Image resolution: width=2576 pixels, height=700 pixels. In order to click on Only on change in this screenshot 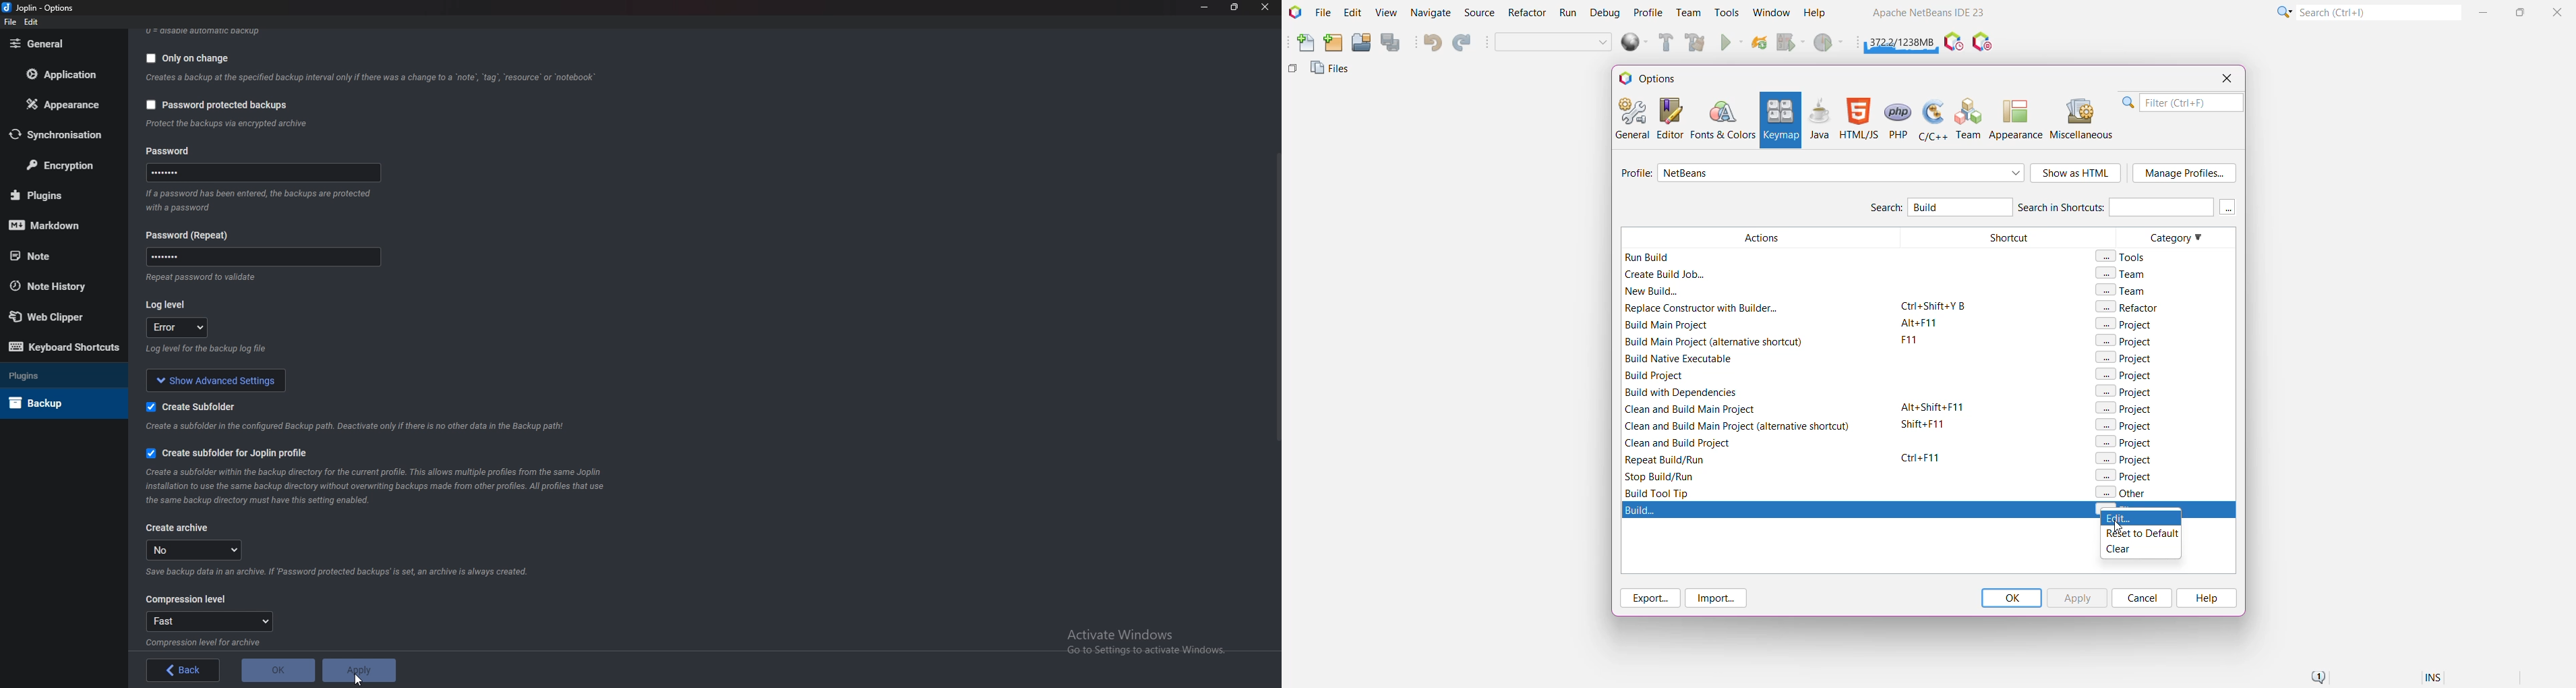, I will do `click(184, 60)`.